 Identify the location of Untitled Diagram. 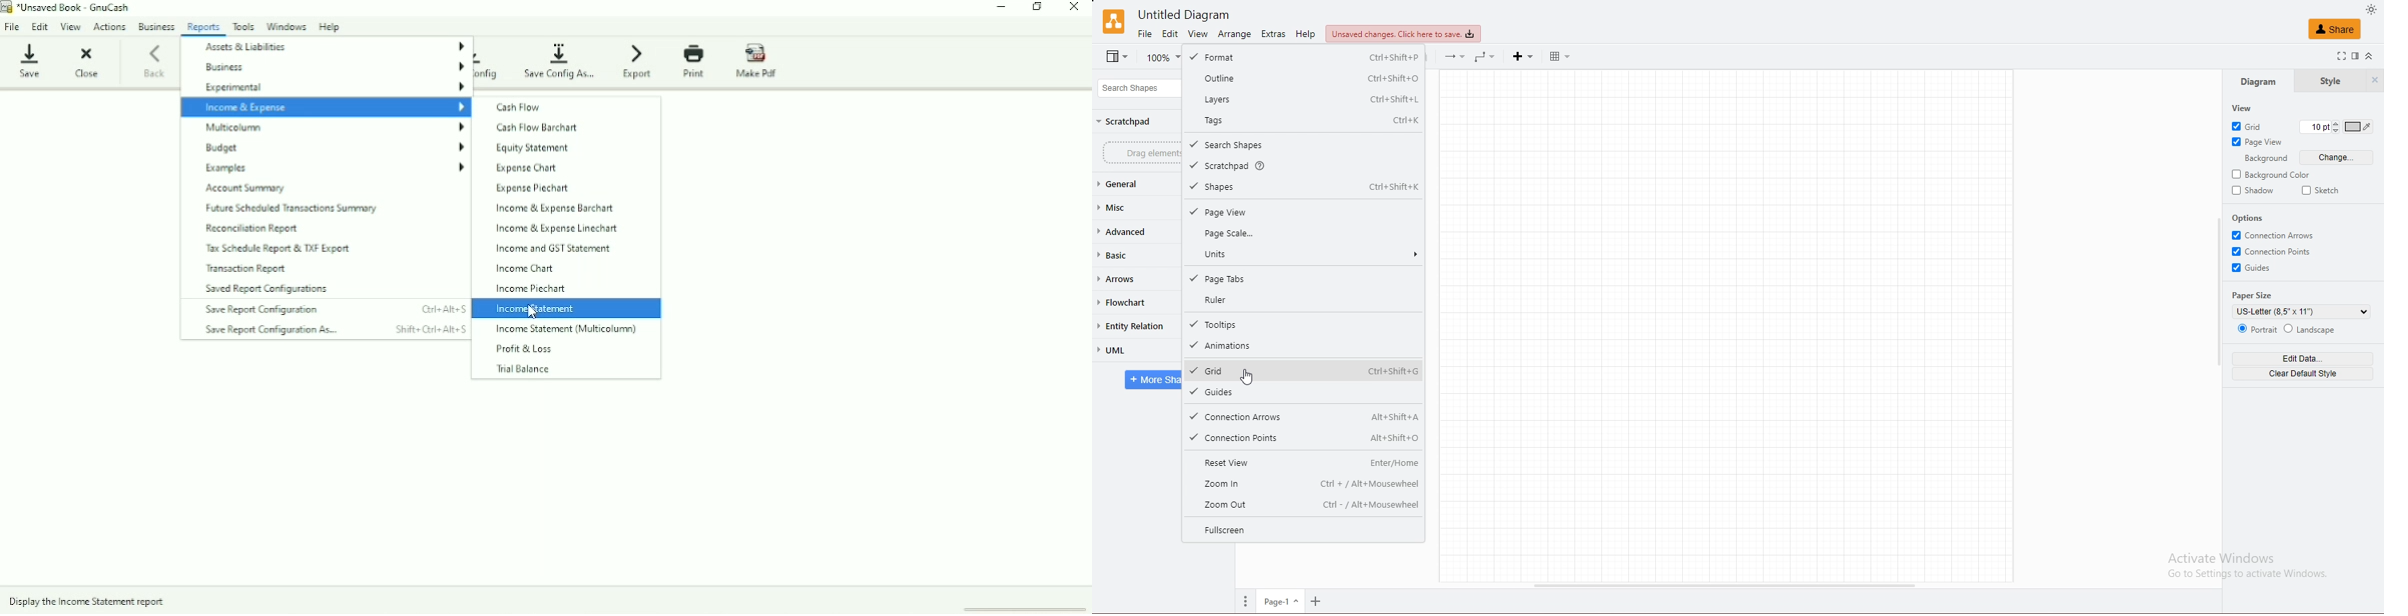
(1182, 13).